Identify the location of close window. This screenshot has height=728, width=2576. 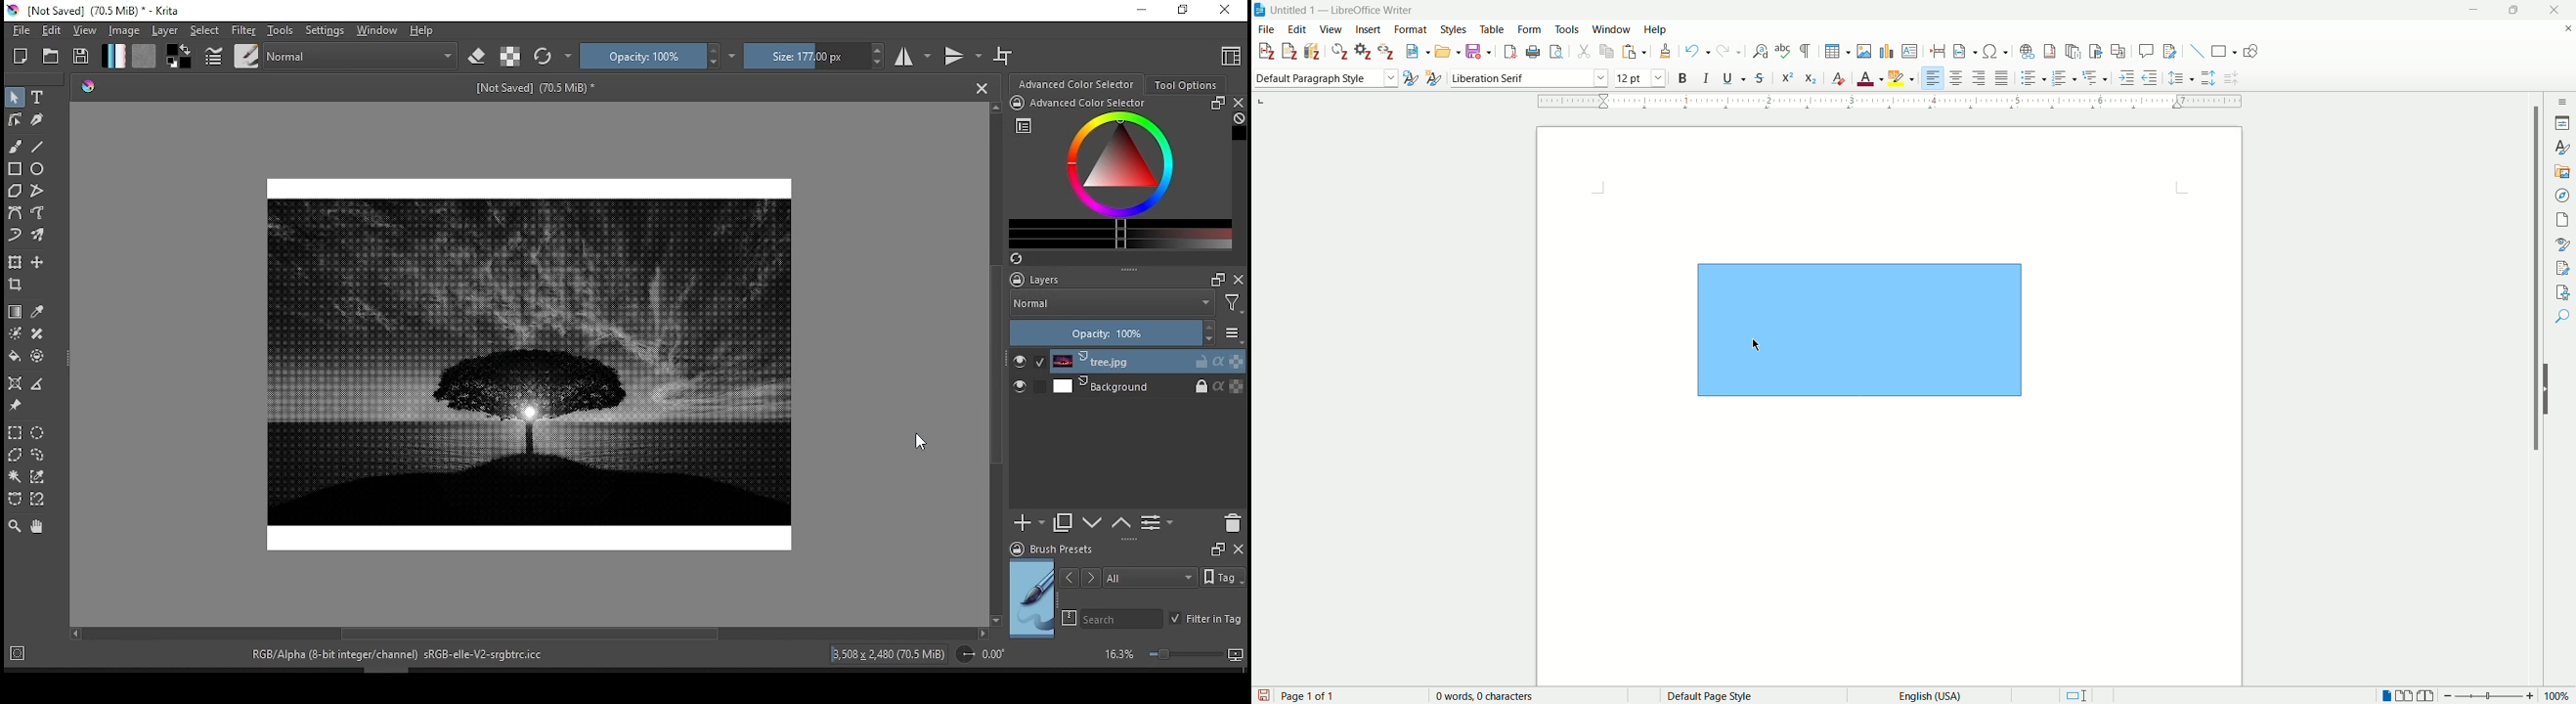
(1223, 12).